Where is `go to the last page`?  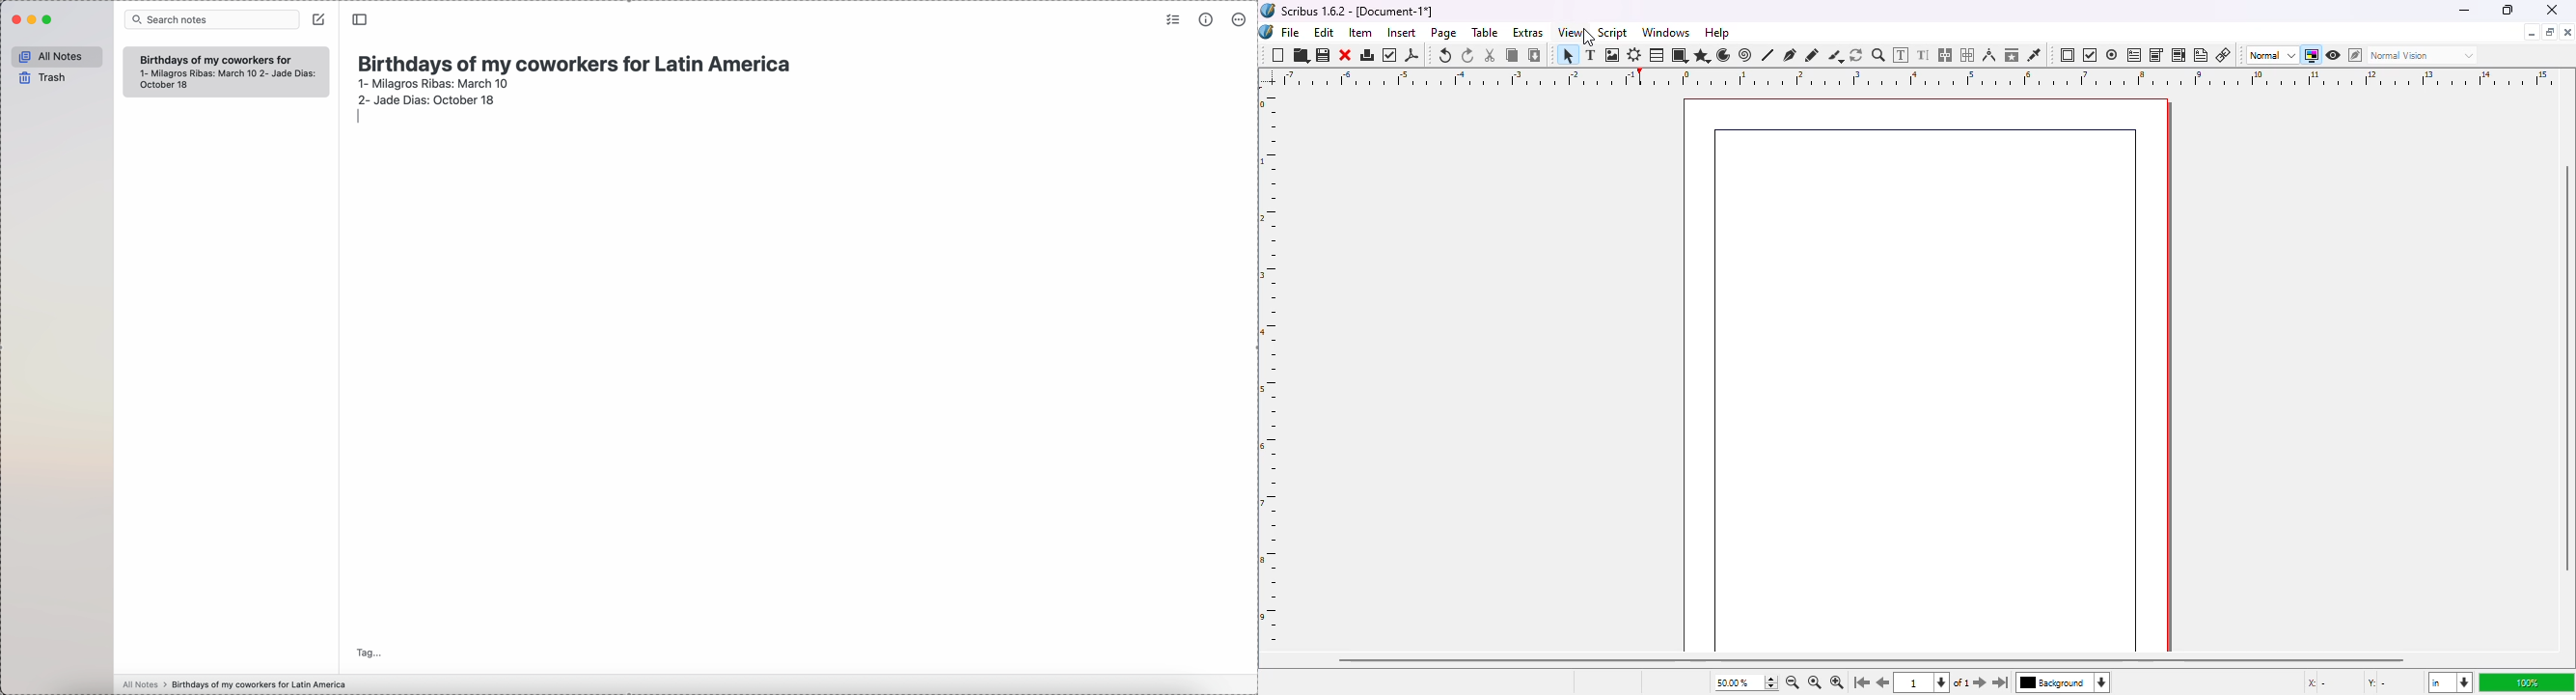 go to the last page is located at coordinates (2004, 684).